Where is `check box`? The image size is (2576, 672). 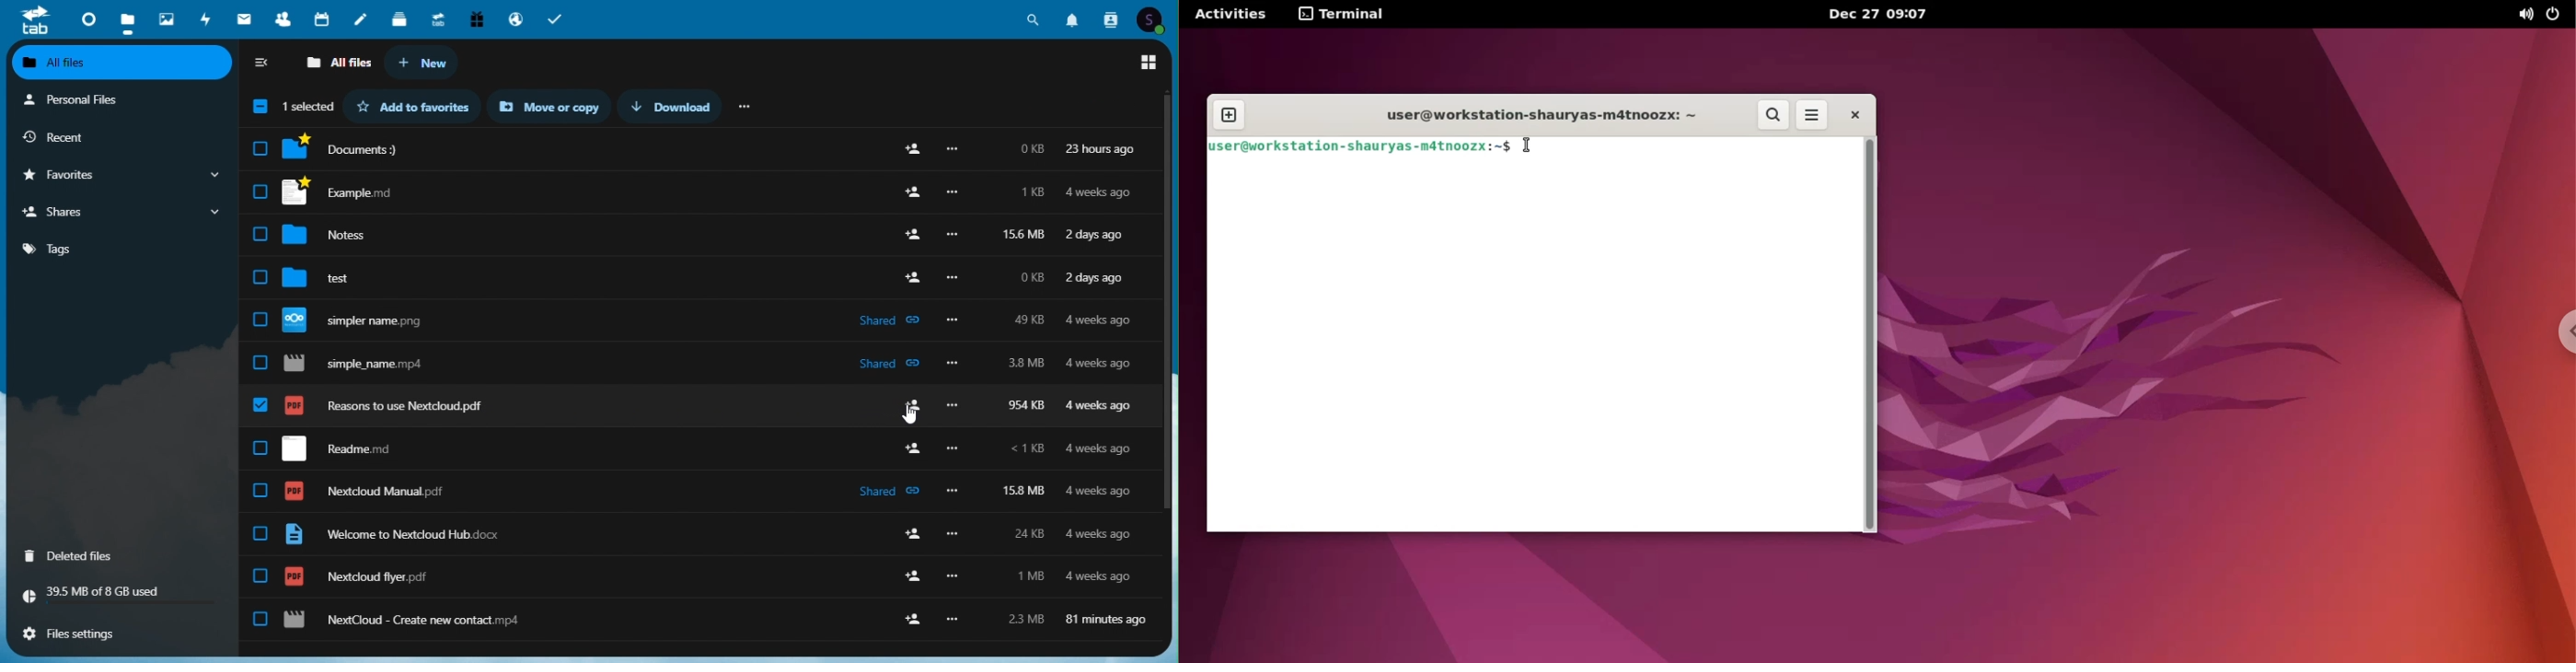 check box is located at coordinates (260, 278).